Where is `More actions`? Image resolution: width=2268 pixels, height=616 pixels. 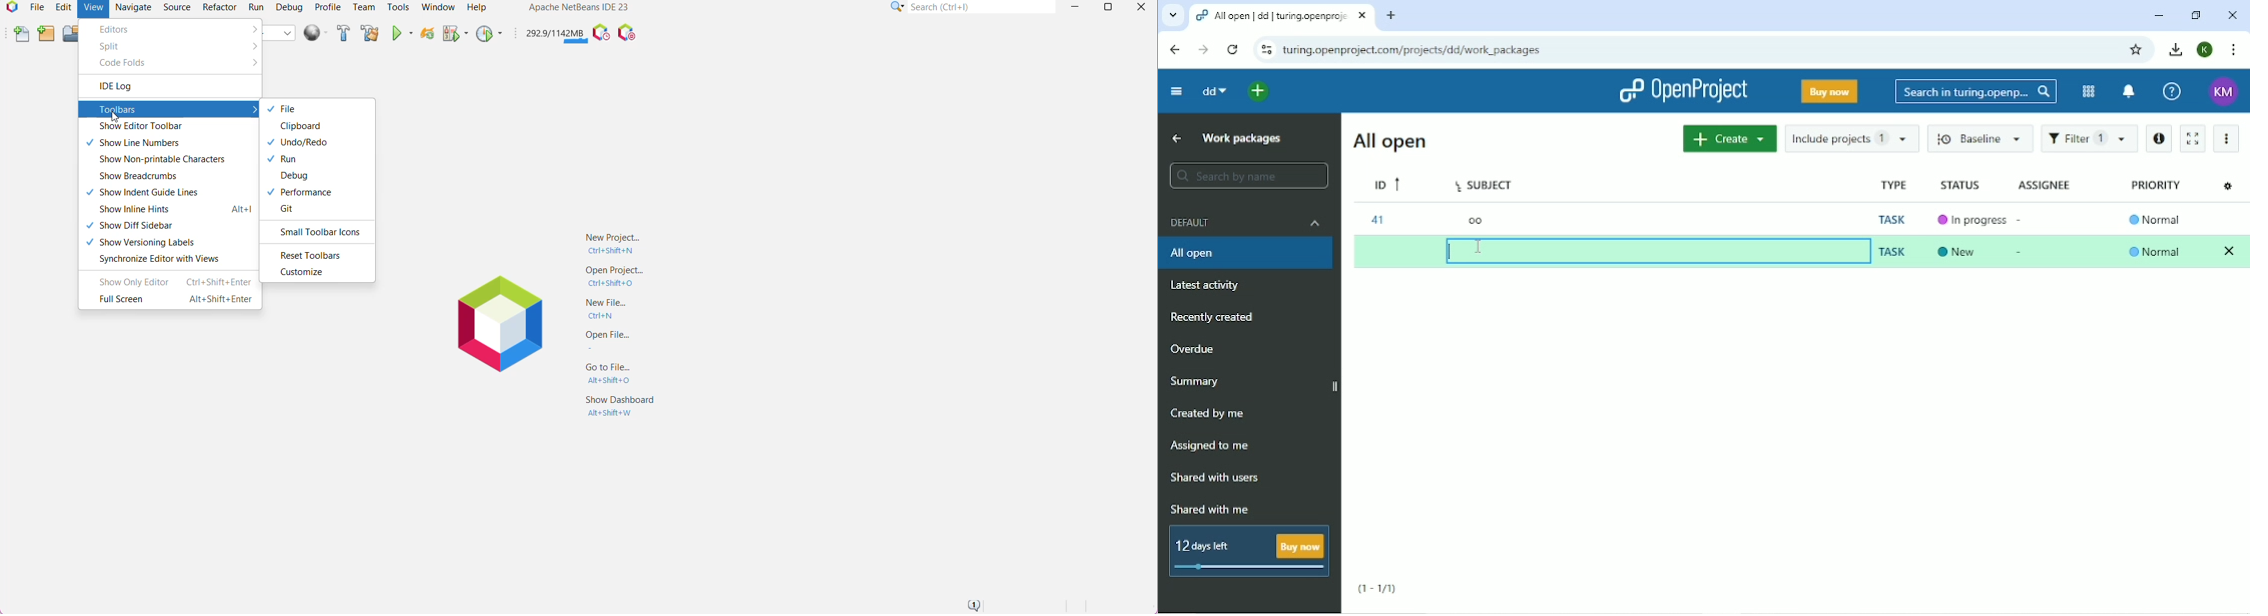
More actions is located at coordinates (2228, 137).